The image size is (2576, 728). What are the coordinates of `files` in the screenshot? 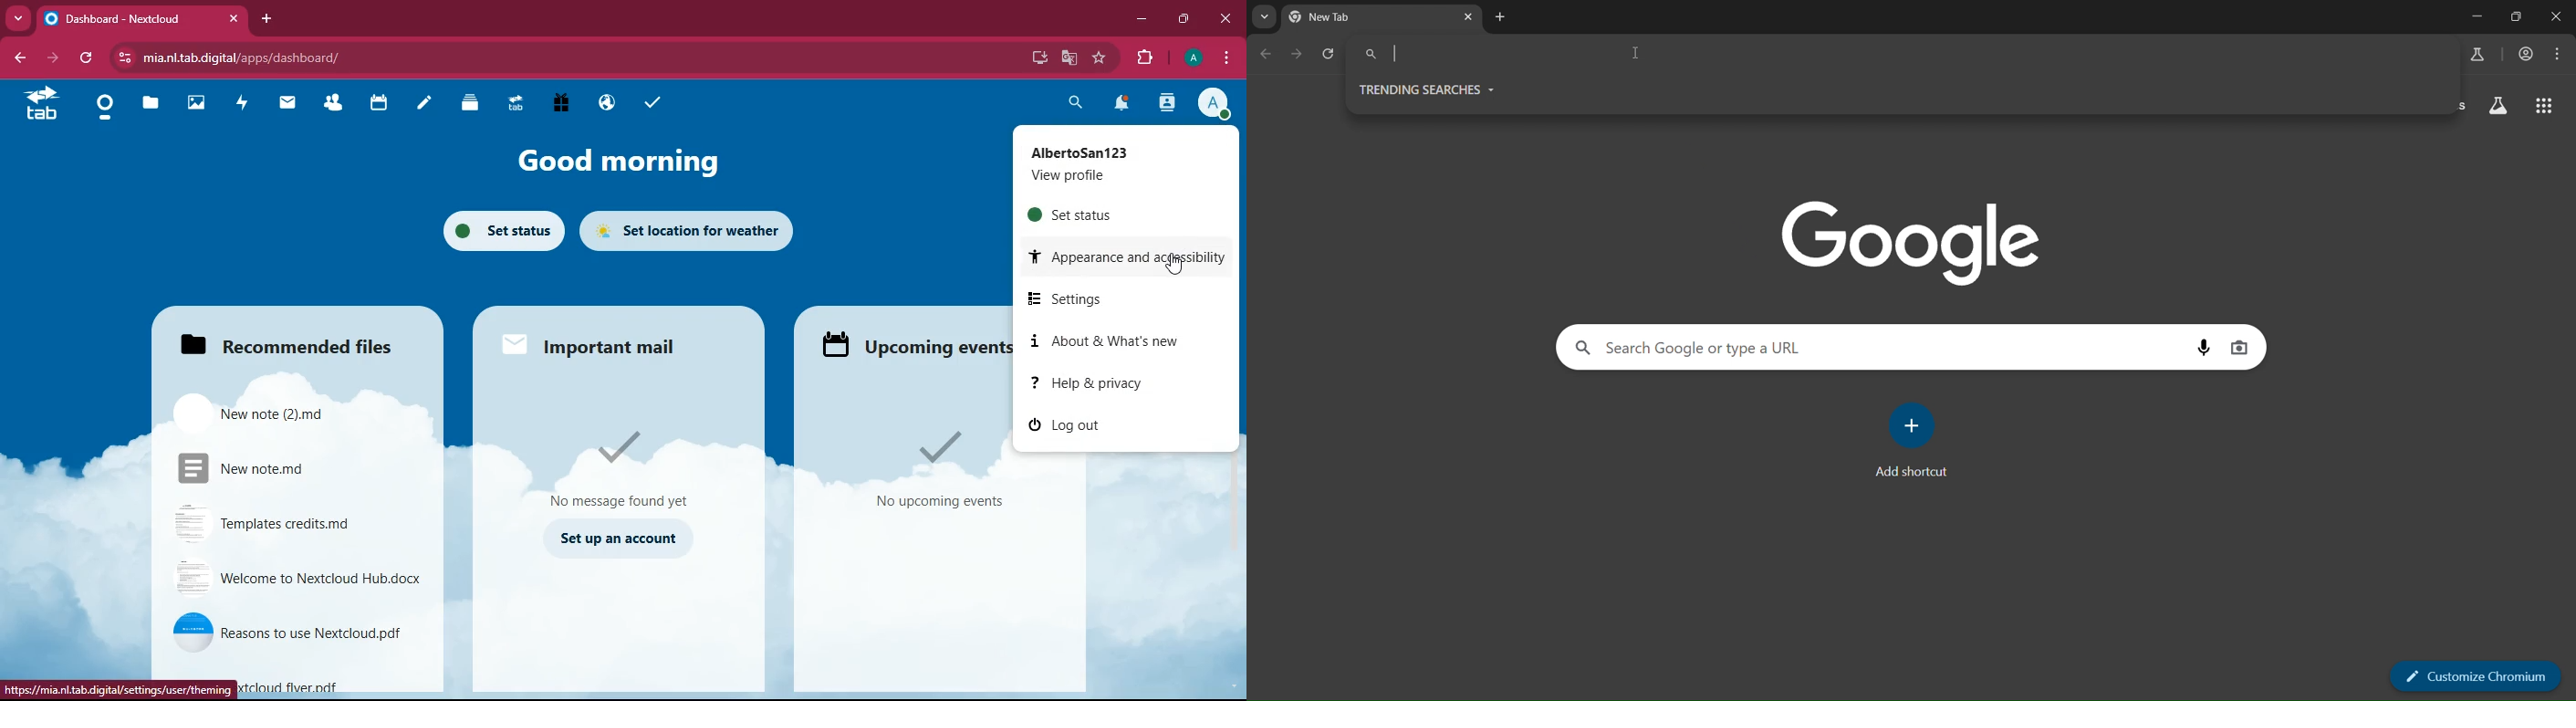 It's located at (307, 337).